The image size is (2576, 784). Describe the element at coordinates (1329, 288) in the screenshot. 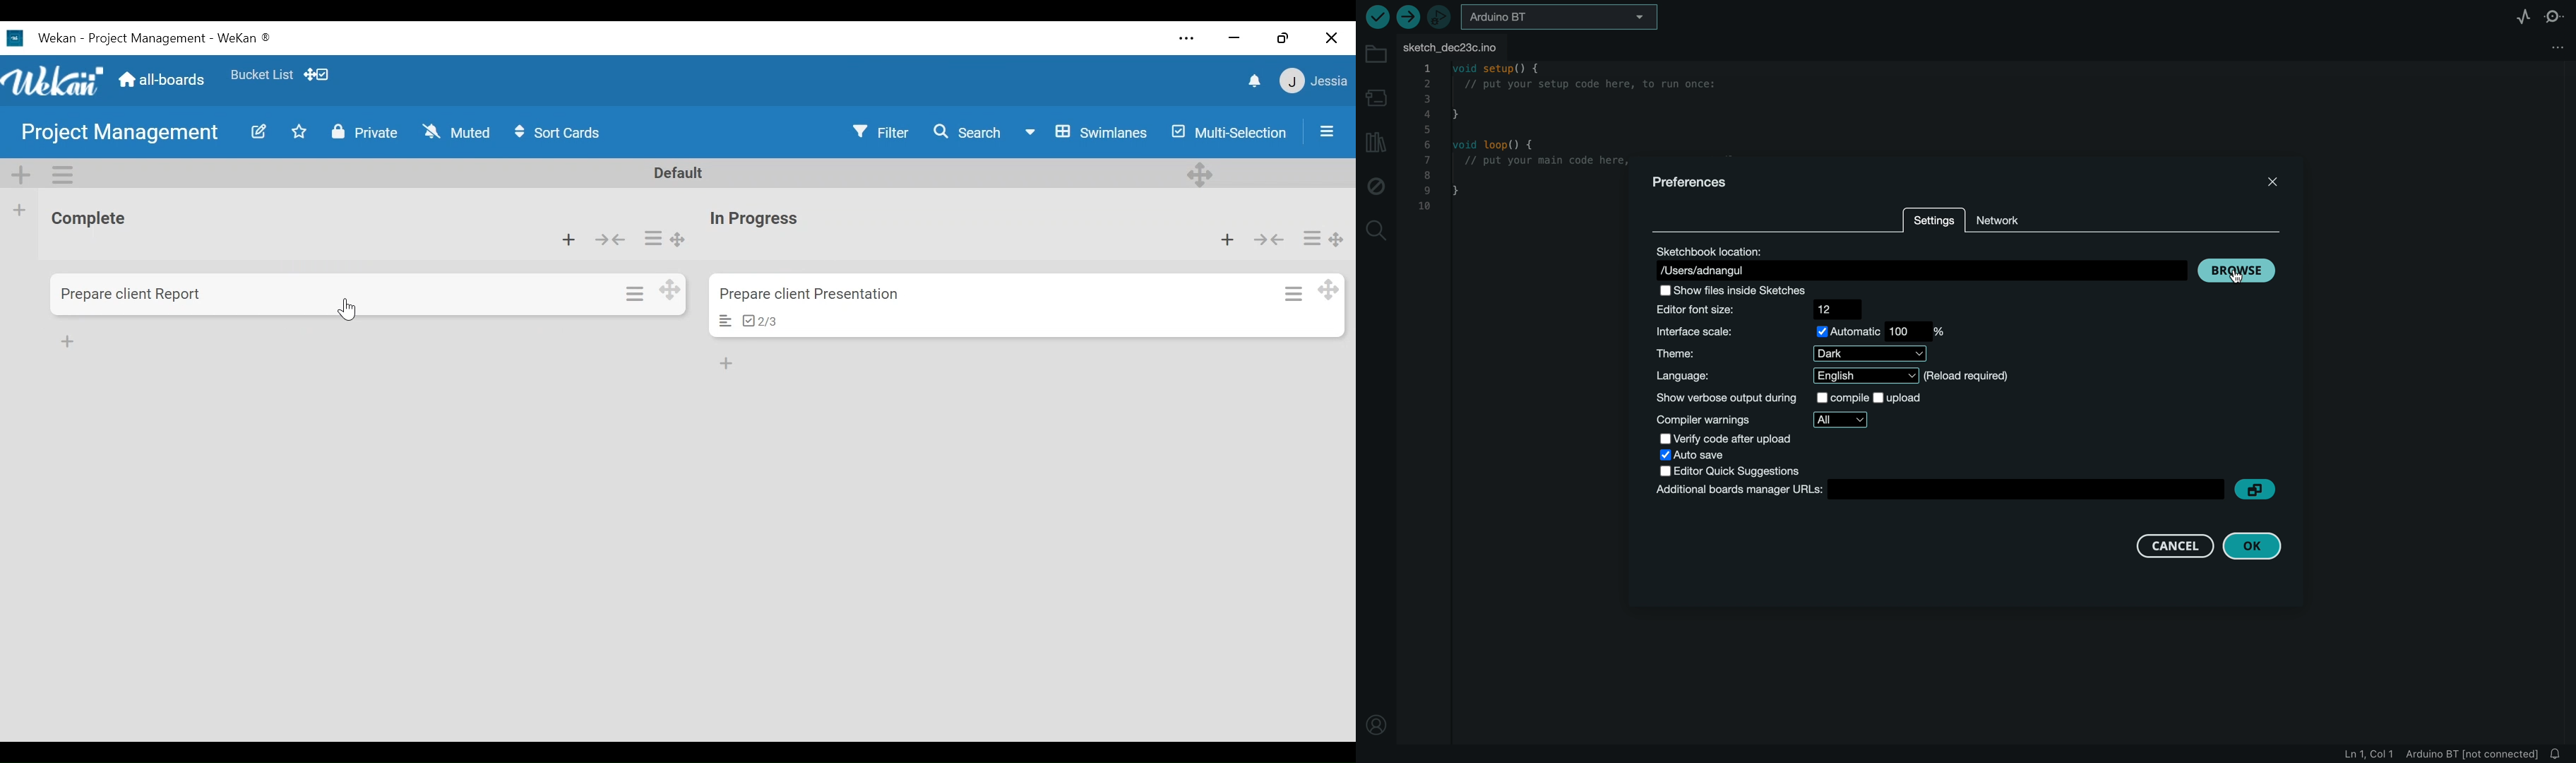

I see `Desktop drag handle` at that location.